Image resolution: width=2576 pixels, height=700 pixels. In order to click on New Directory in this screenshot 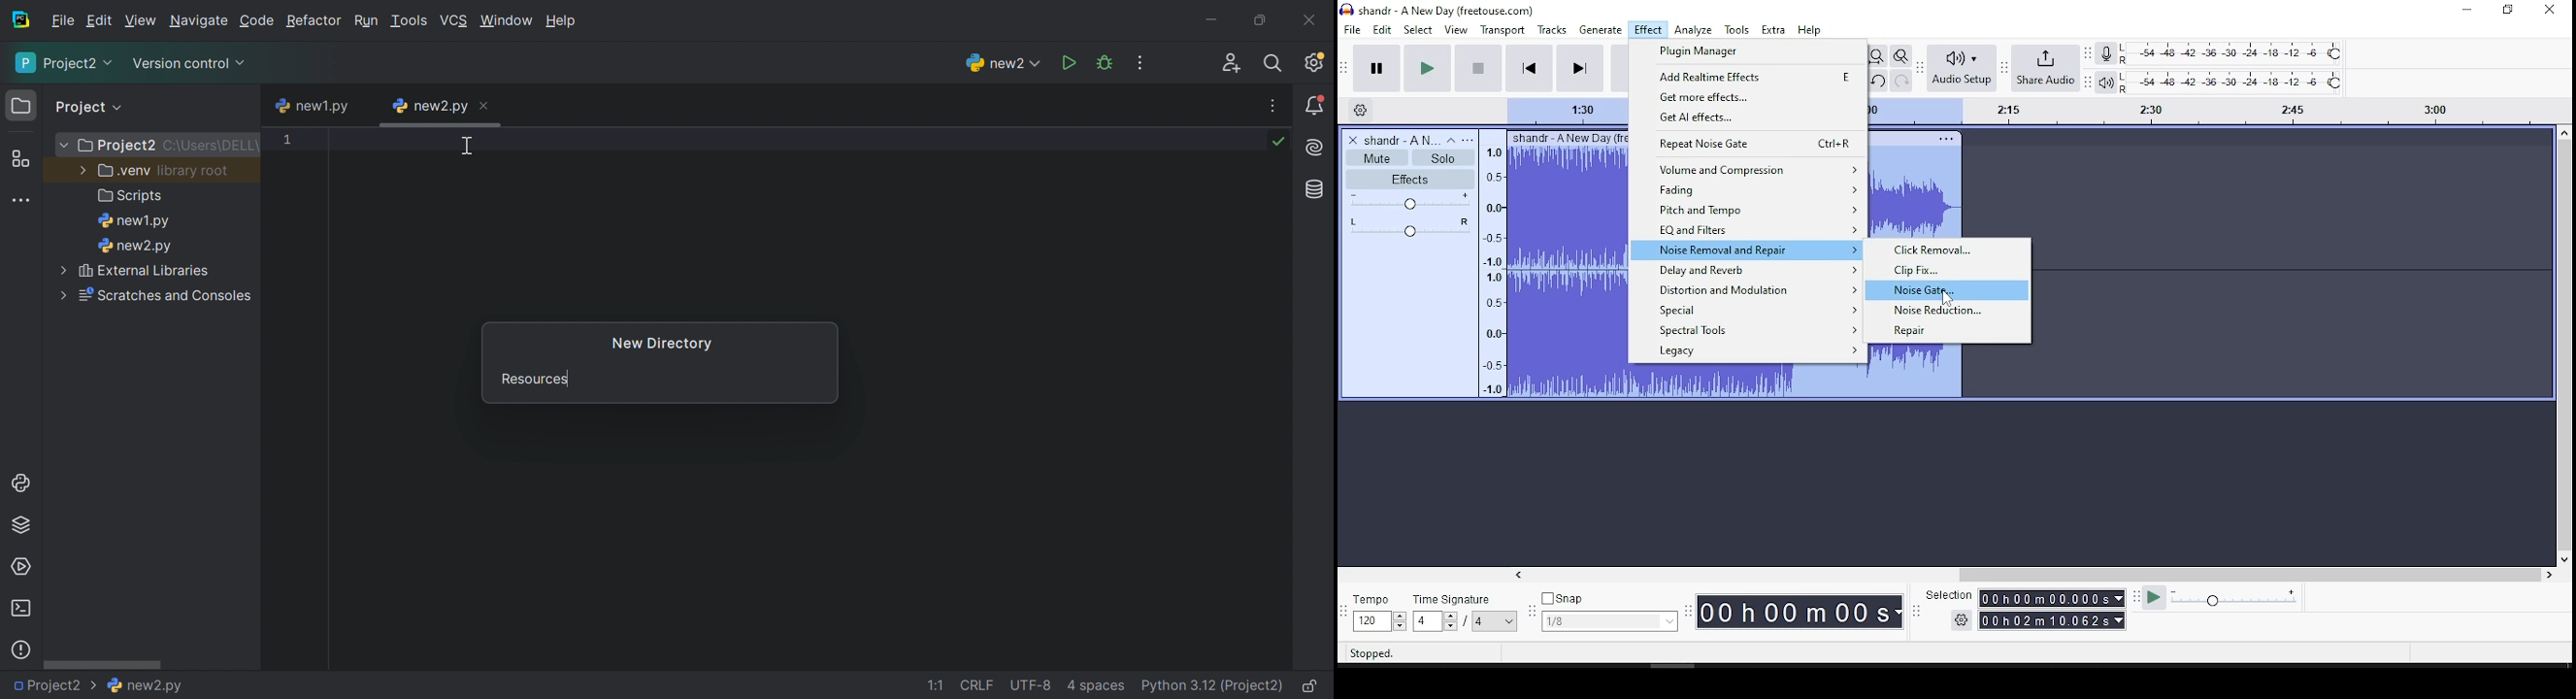, I will do `click(661, 340)`.